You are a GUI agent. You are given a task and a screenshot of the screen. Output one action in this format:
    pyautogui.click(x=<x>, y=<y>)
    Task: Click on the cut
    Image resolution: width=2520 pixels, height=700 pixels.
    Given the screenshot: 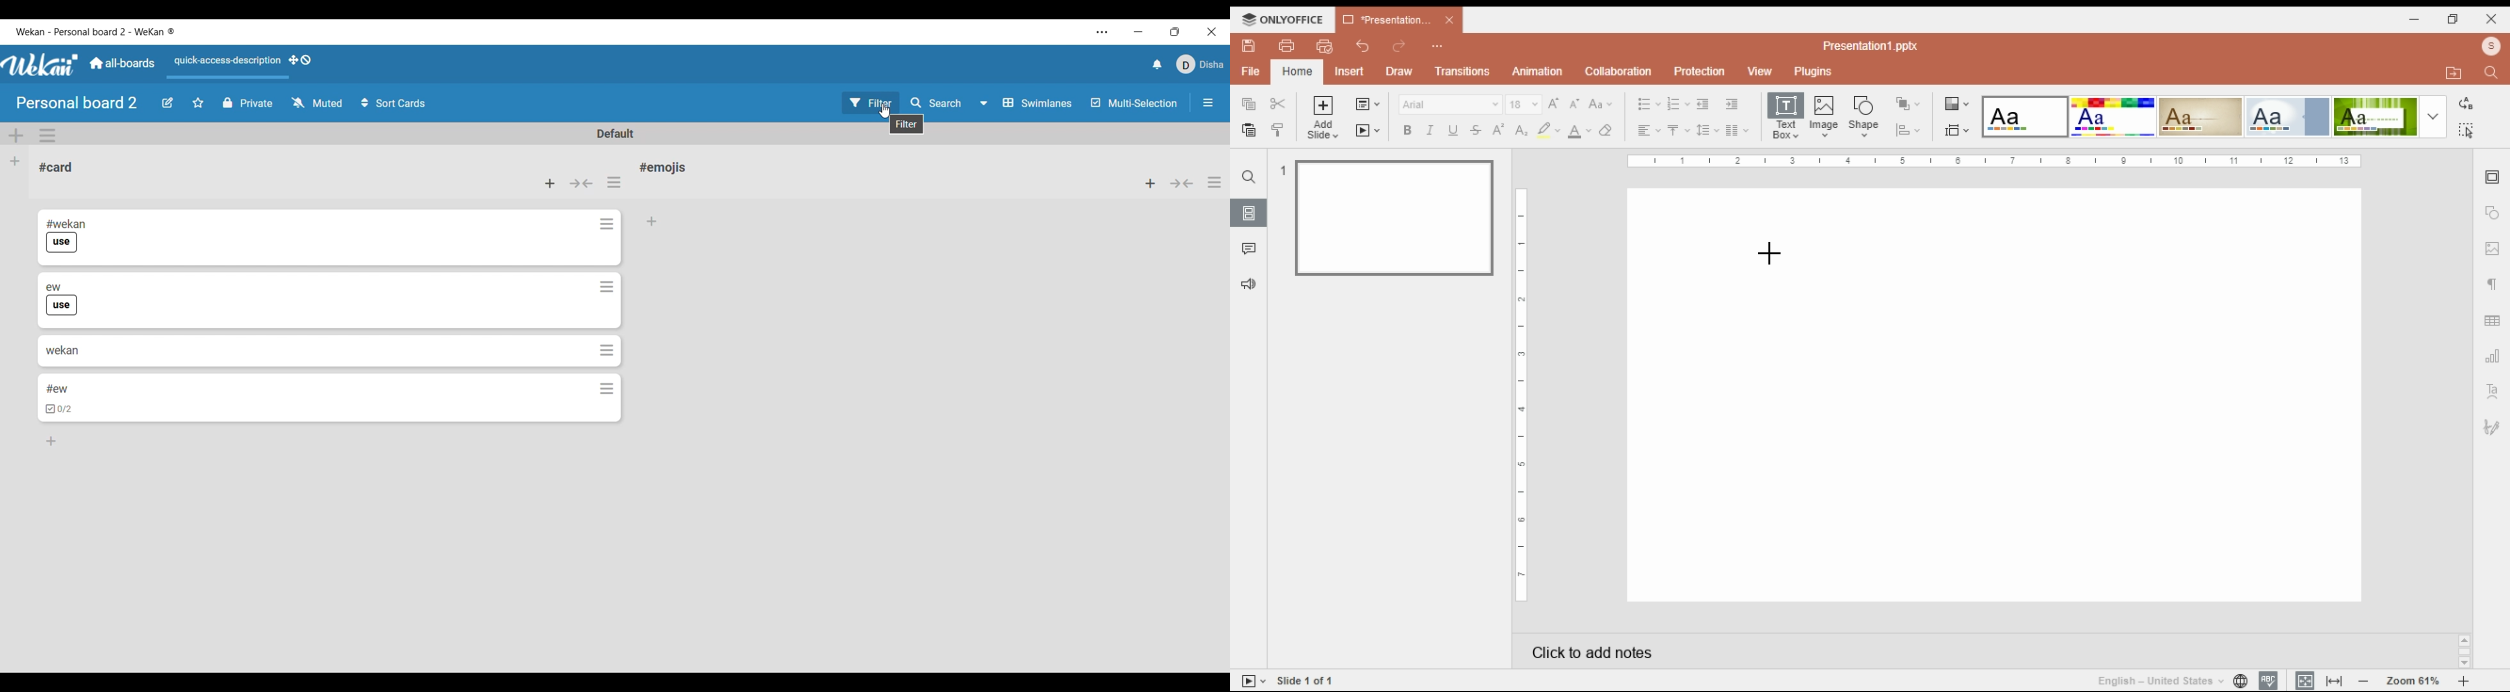 What is the action you would take?
    pyautogui.click(x=1278, y=103)
    